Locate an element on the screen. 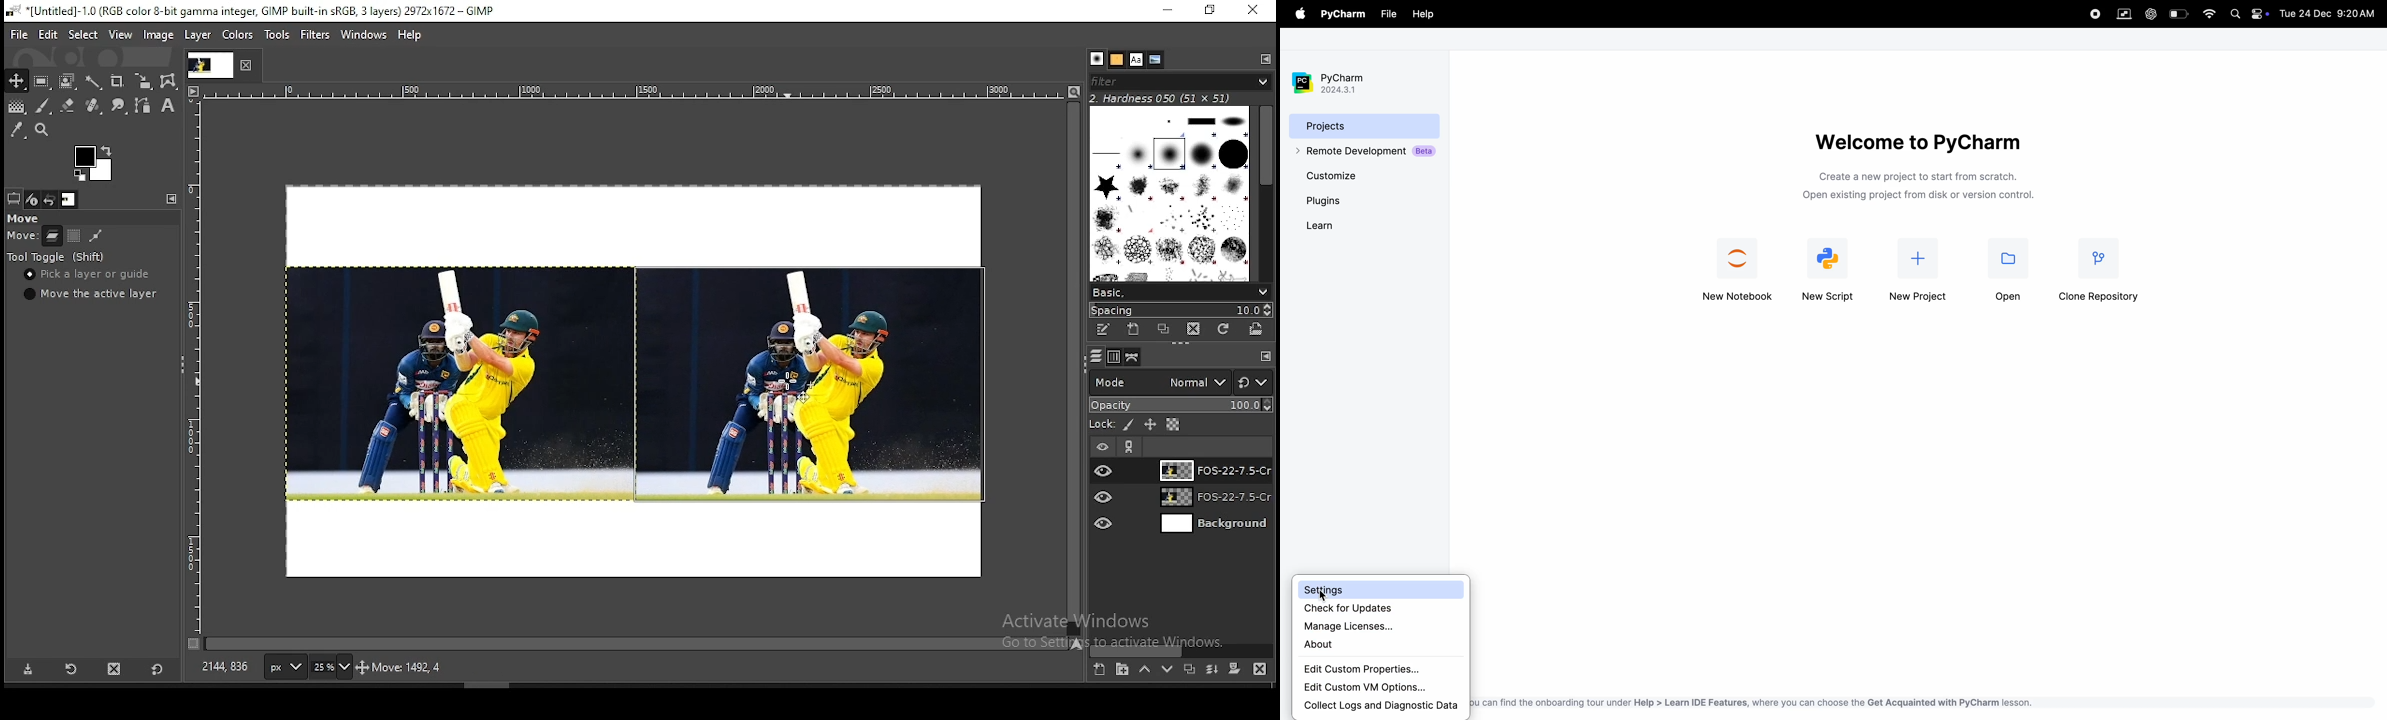  about is located at coordinates (1374, 644).